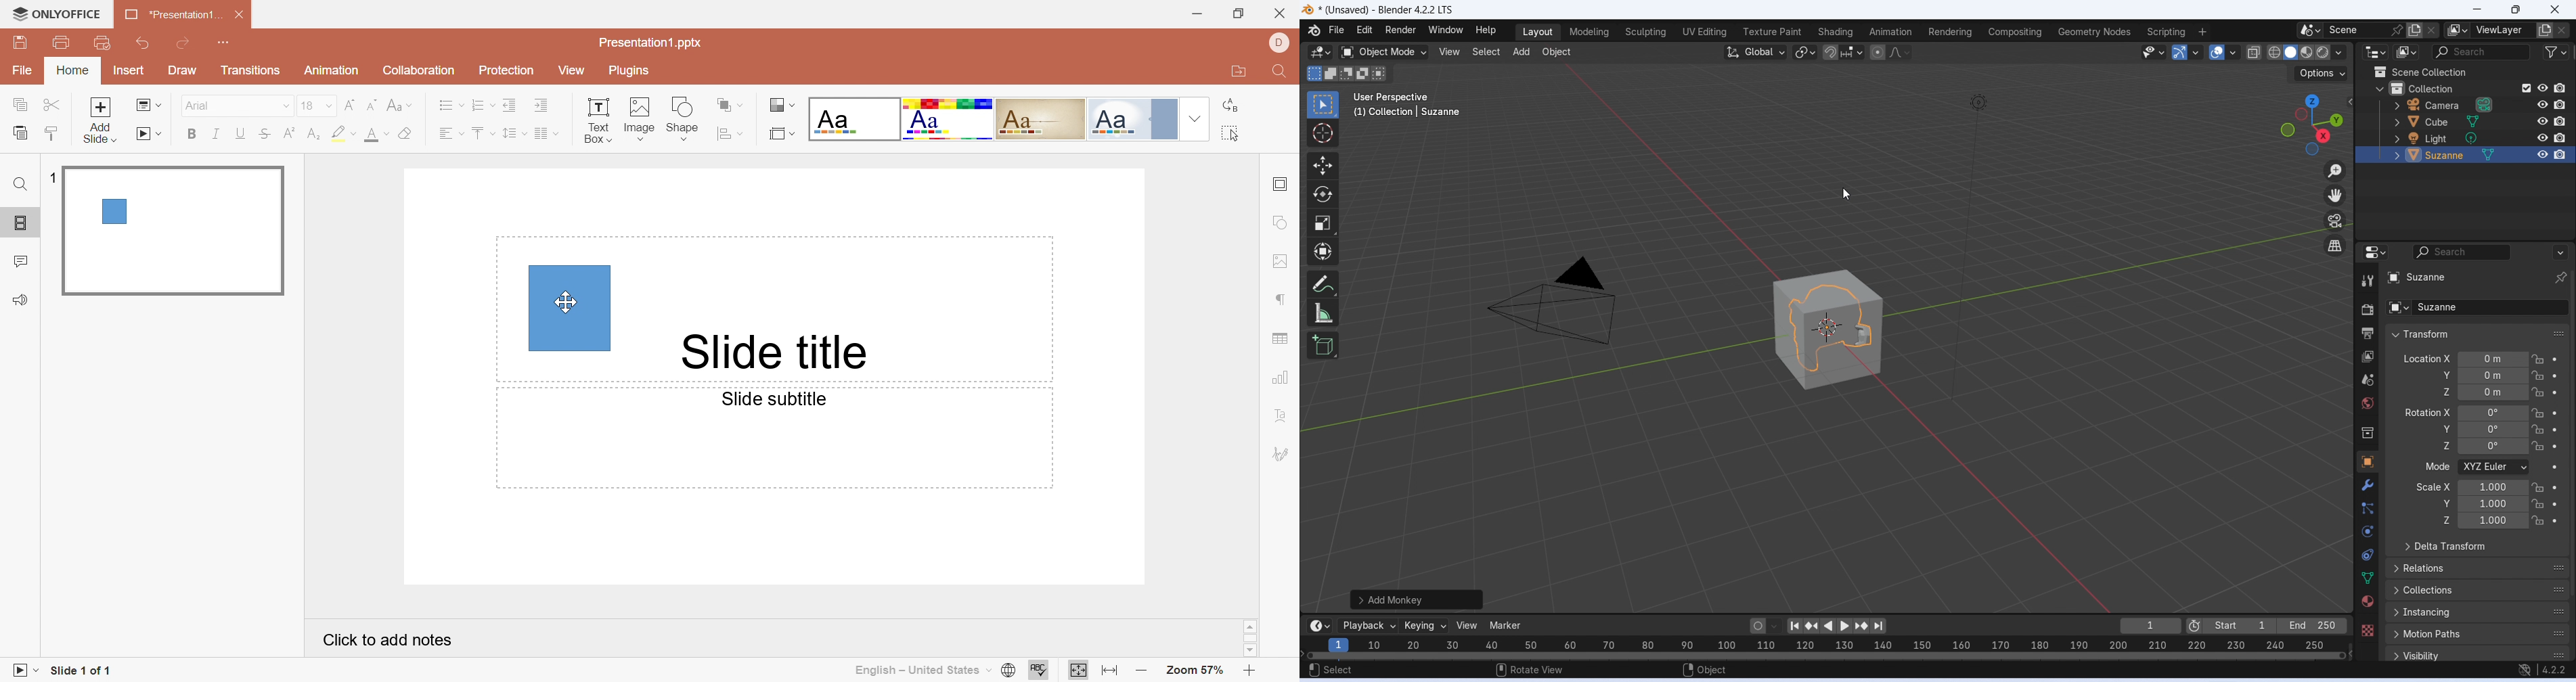 The height and width of the screenshot is (700, 2576). What do you see at coordinates (316, 106) in the screenshot?
I see `13` at bounding box center [316, 106].